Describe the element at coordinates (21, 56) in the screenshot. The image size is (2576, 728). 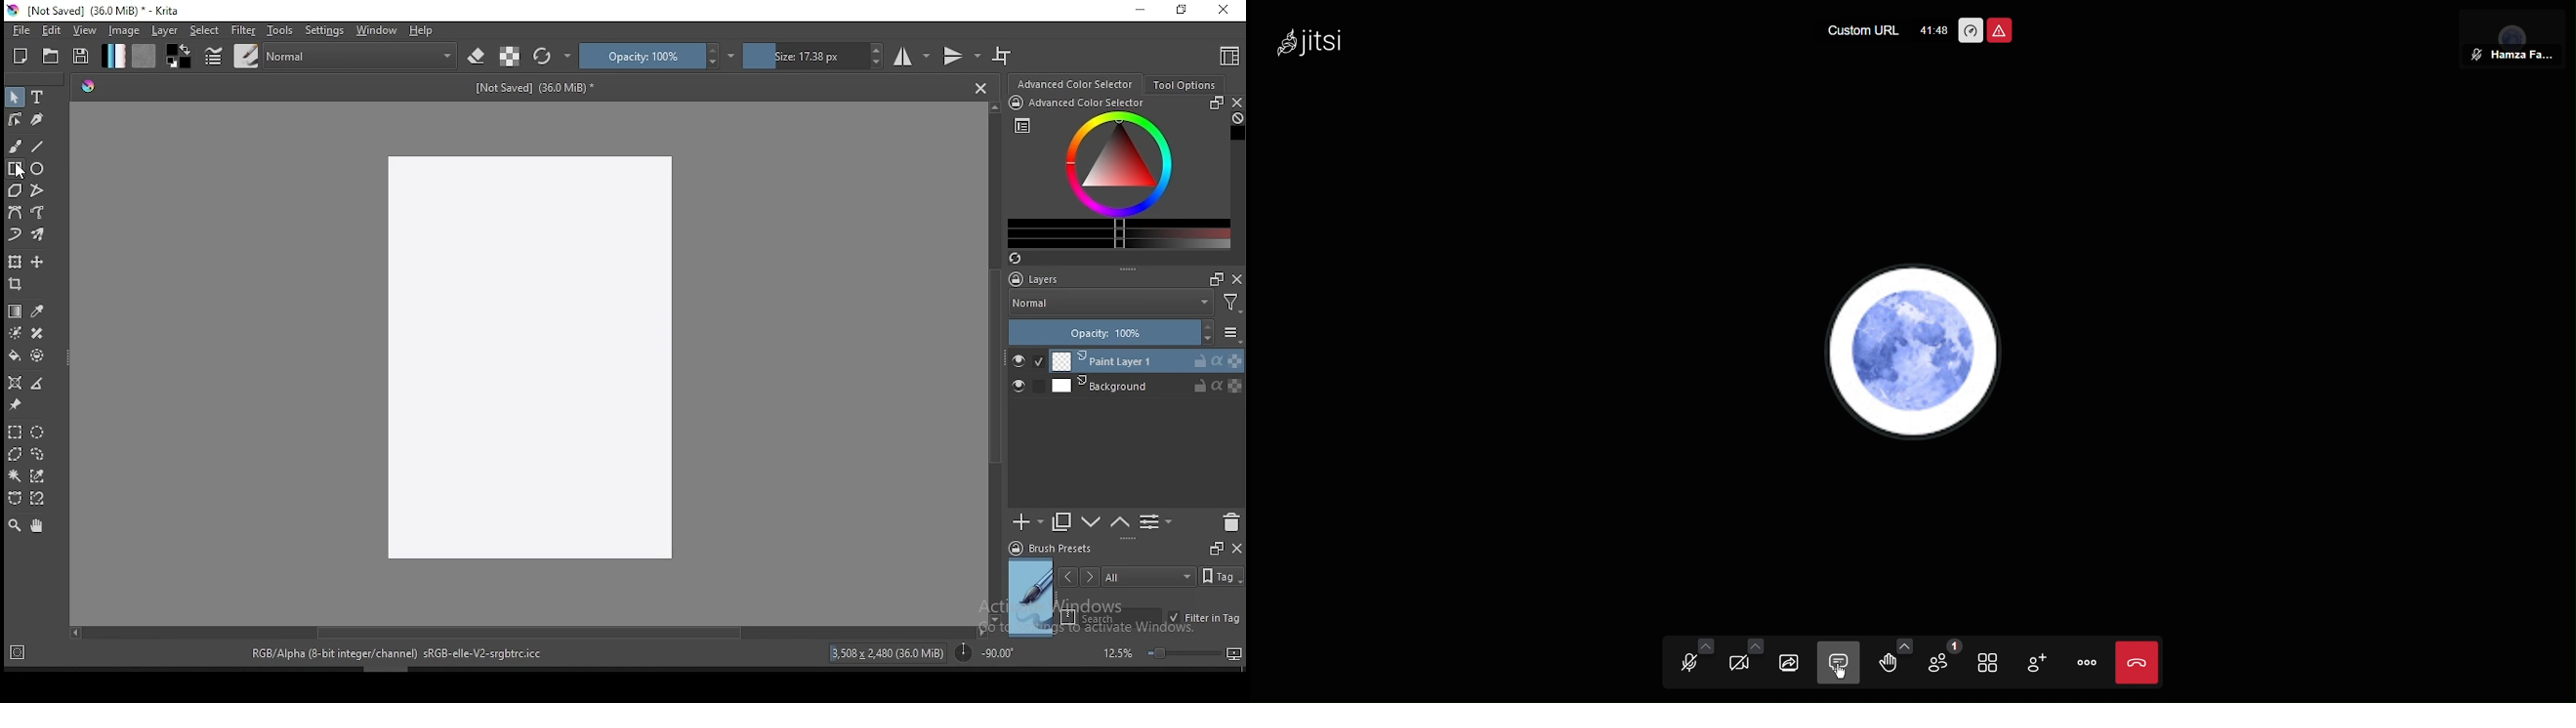
I see `new` at that location.